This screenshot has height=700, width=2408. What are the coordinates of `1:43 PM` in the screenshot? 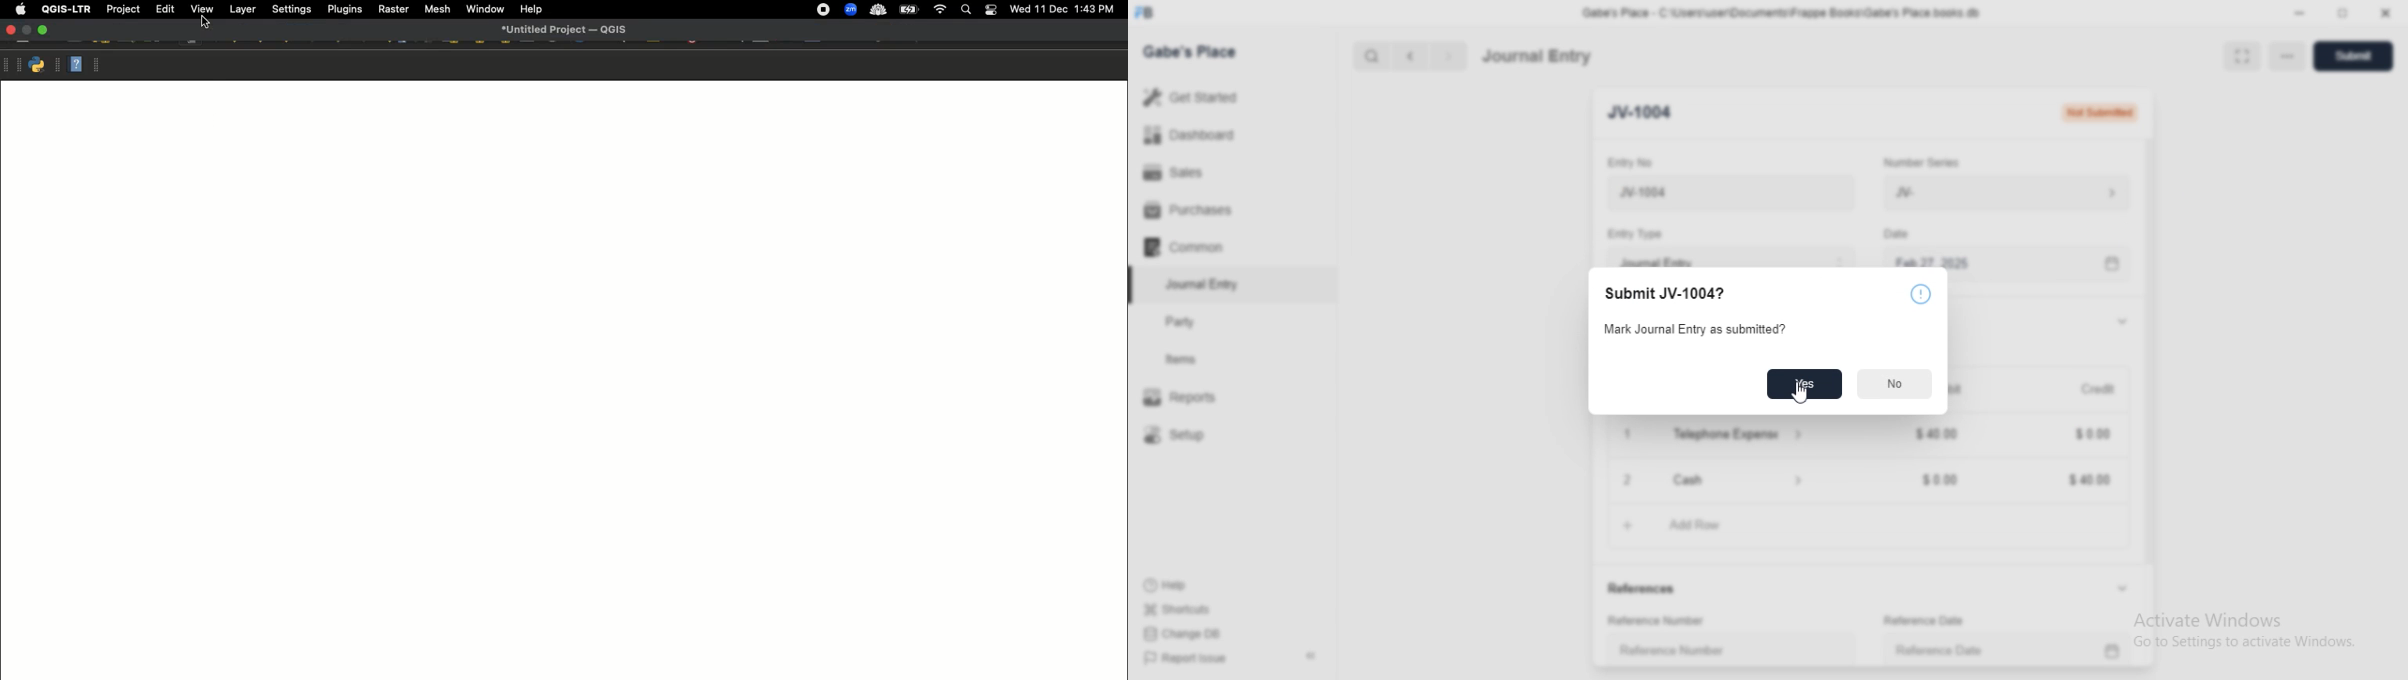 It's located at (1097, 9).